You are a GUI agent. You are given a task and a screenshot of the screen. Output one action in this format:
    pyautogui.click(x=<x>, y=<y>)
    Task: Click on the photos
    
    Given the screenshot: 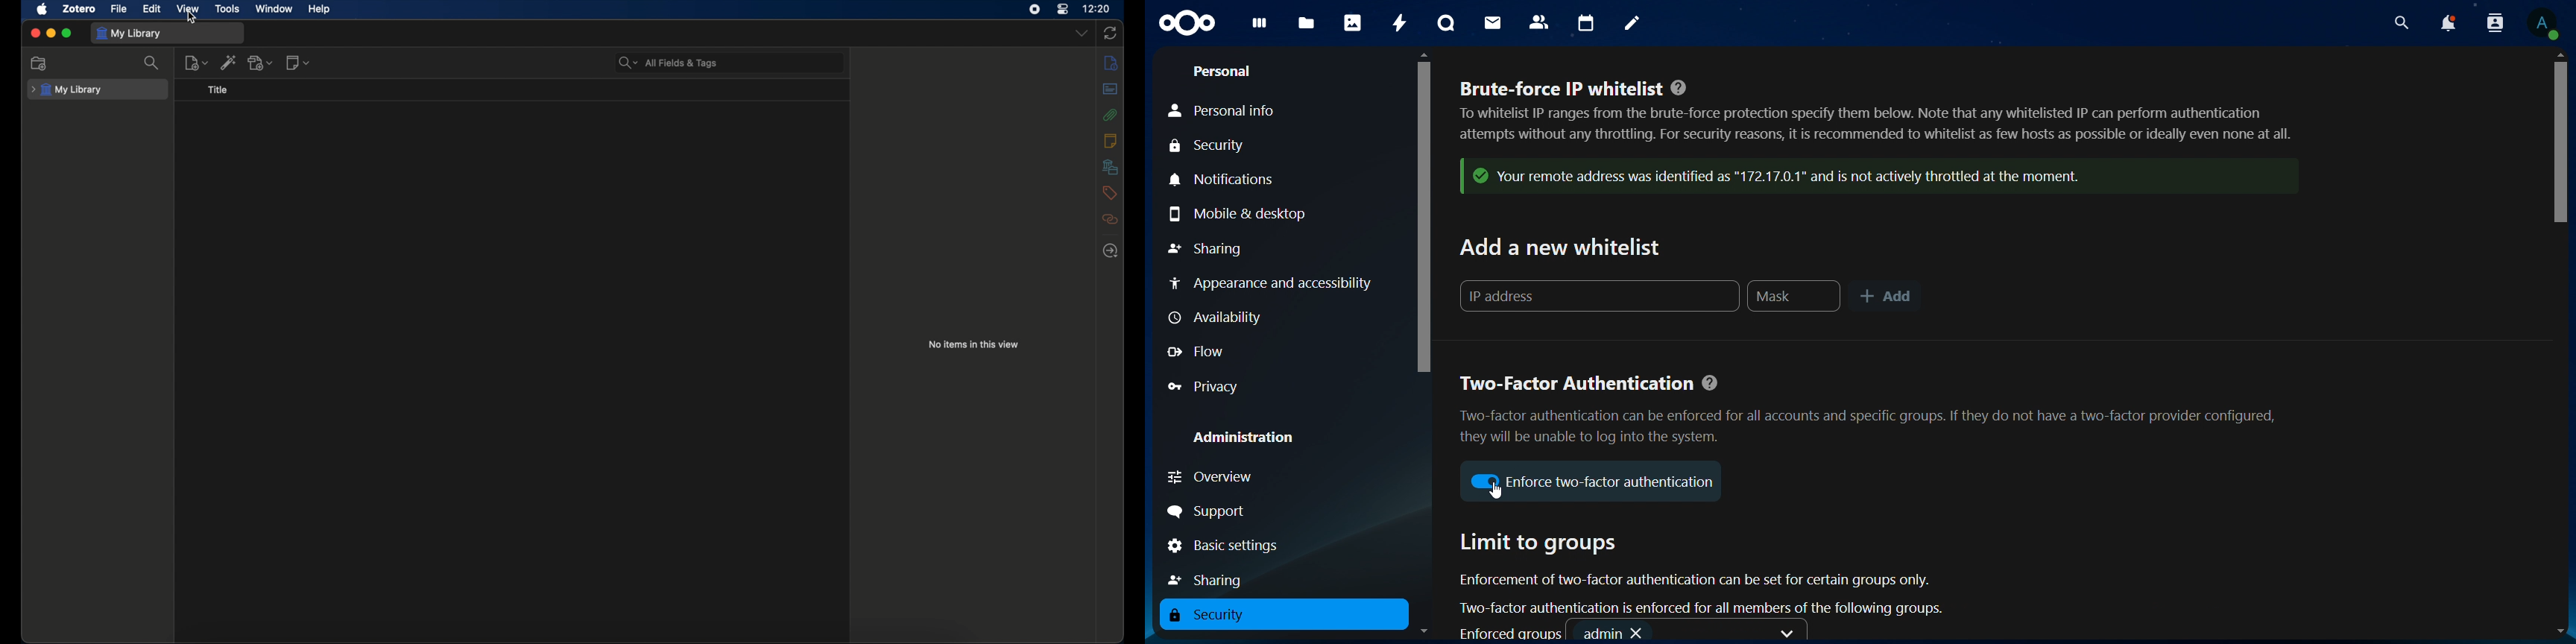 What is the action you would take?
    pyautogui.click(x=1354, y=25)
    